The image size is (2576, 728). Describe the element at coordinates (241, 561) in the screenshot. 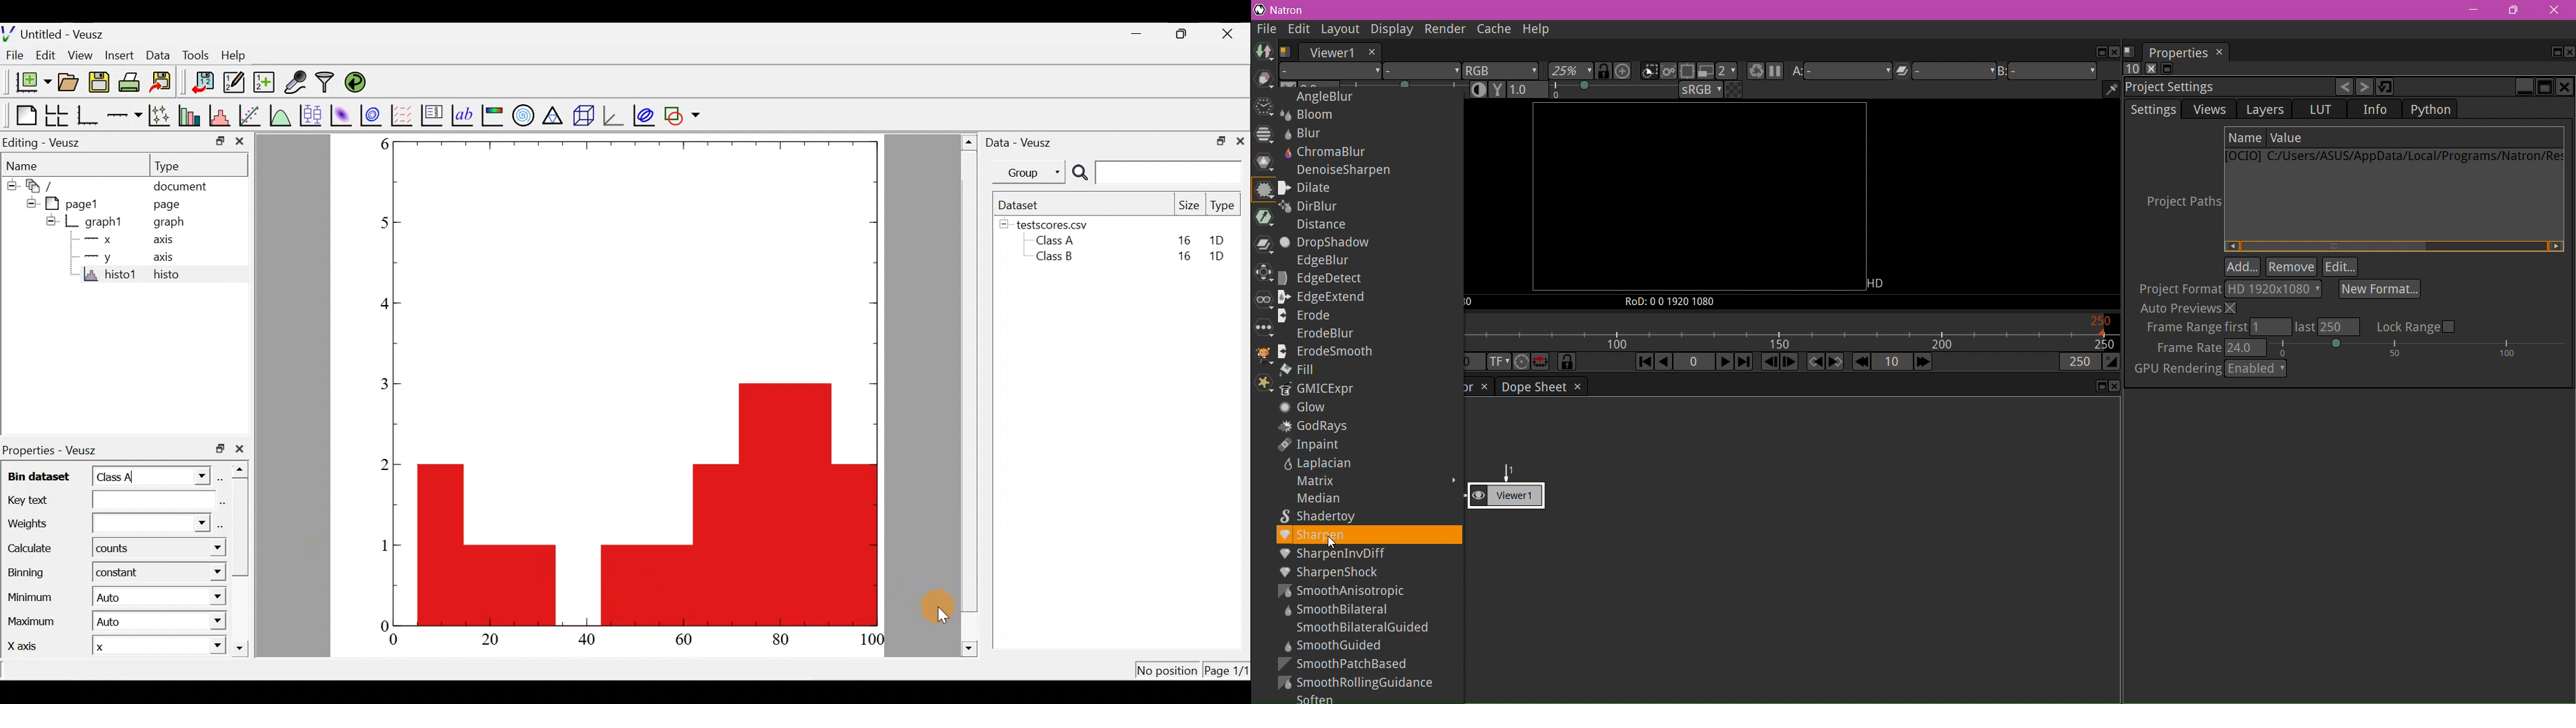

I see `scroll bar` at that location.